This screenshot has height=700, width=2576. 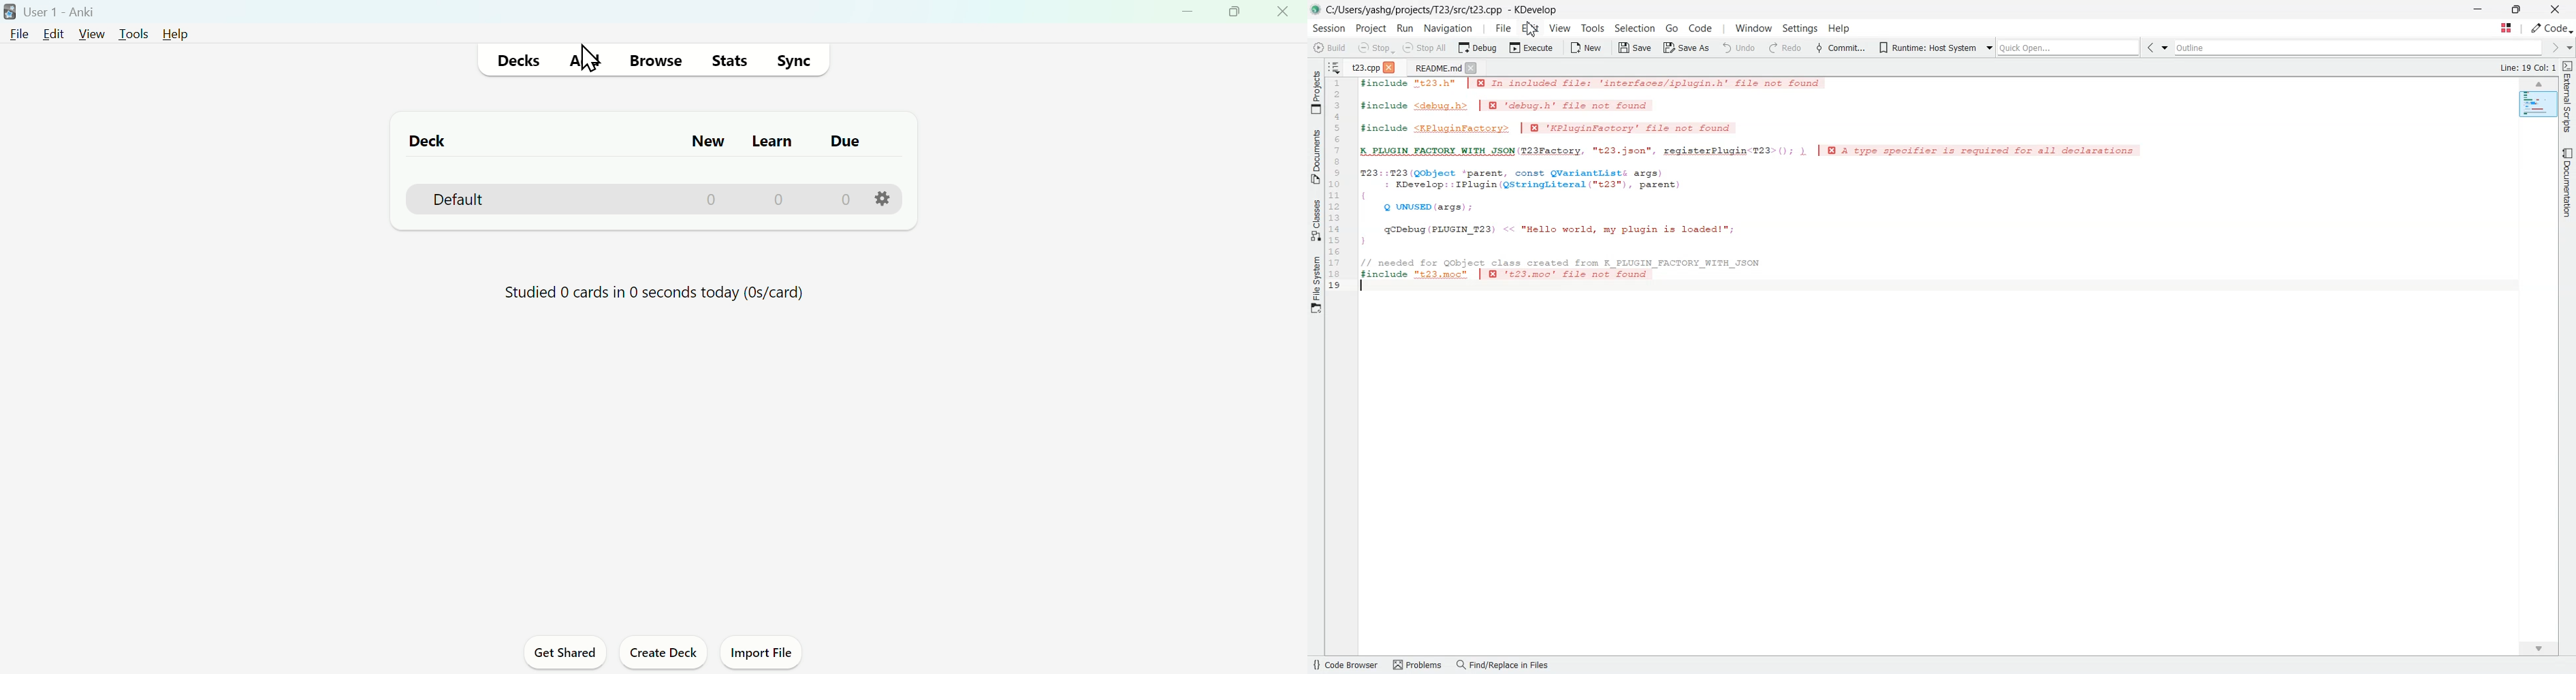 What do you see at coordinates (135, 33) in the screenshot?
I see `Tools` at bounding box center [135, 33].